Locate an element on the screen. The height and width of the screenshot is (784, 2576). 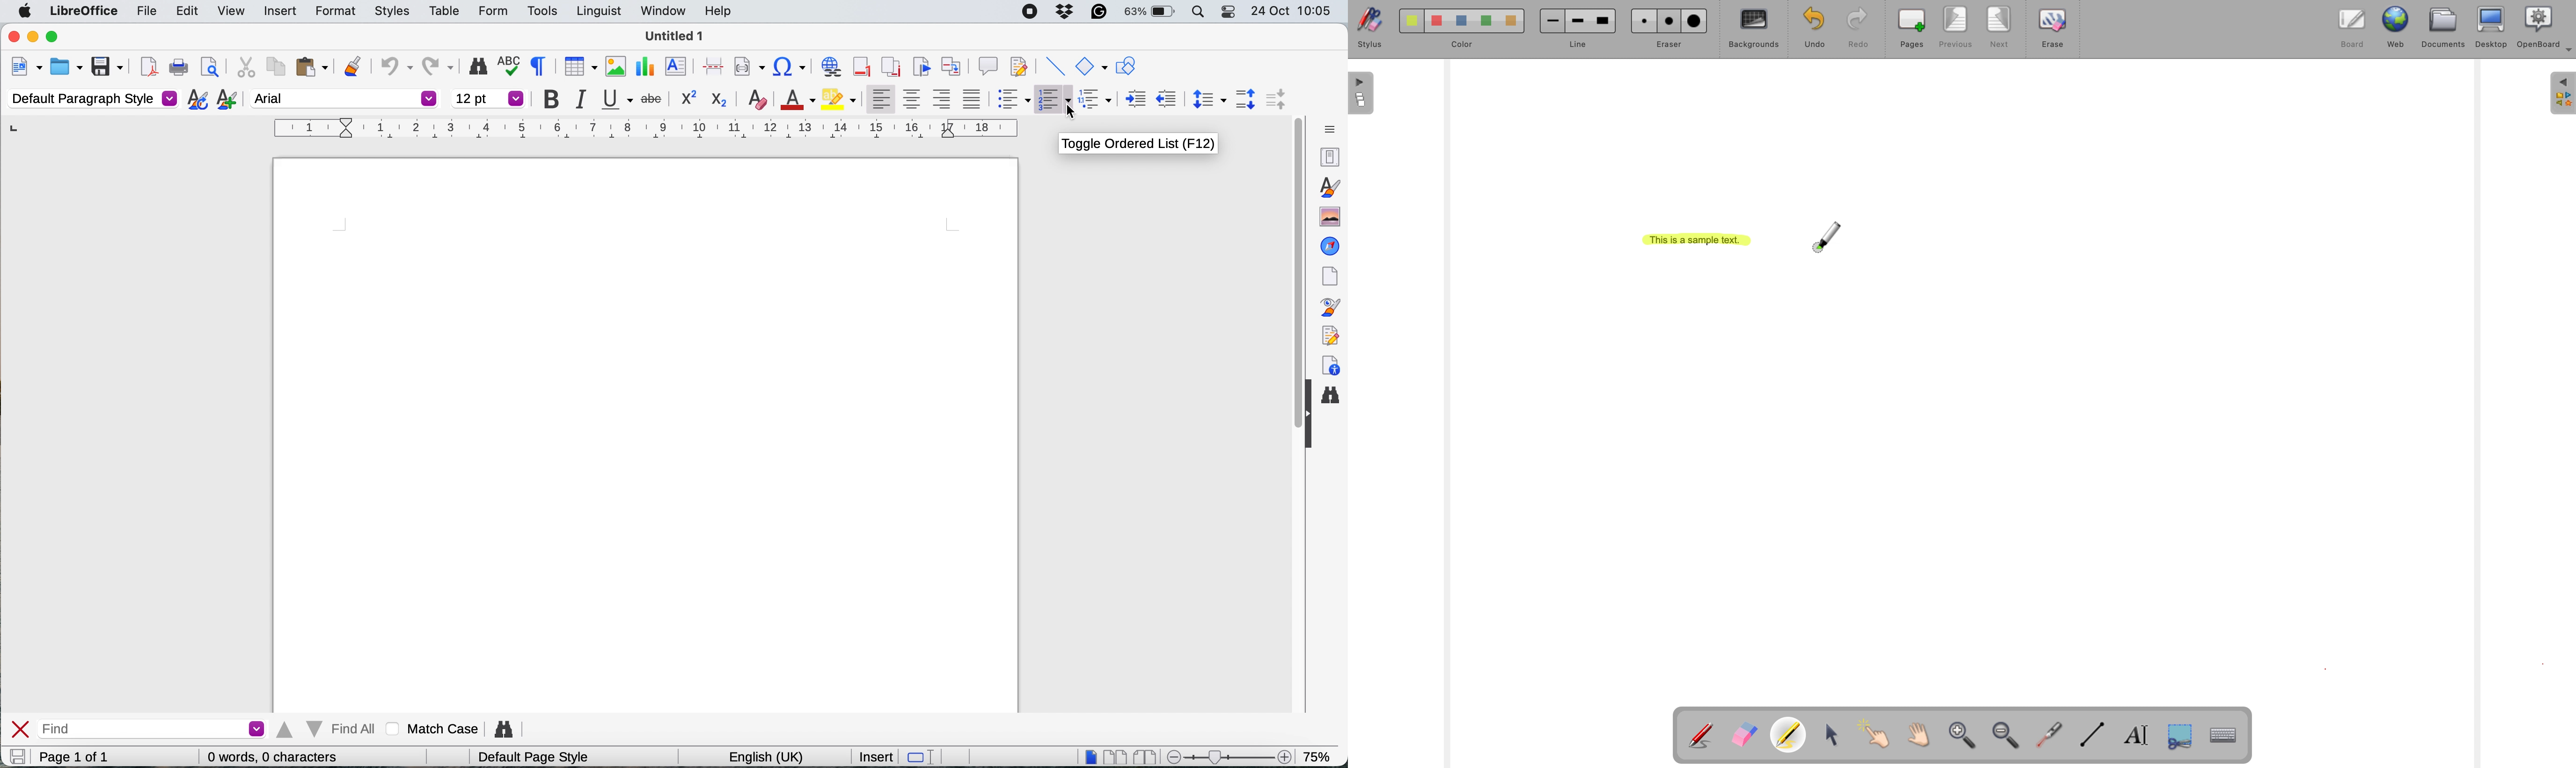
align left is located at coordinates (881, 96).